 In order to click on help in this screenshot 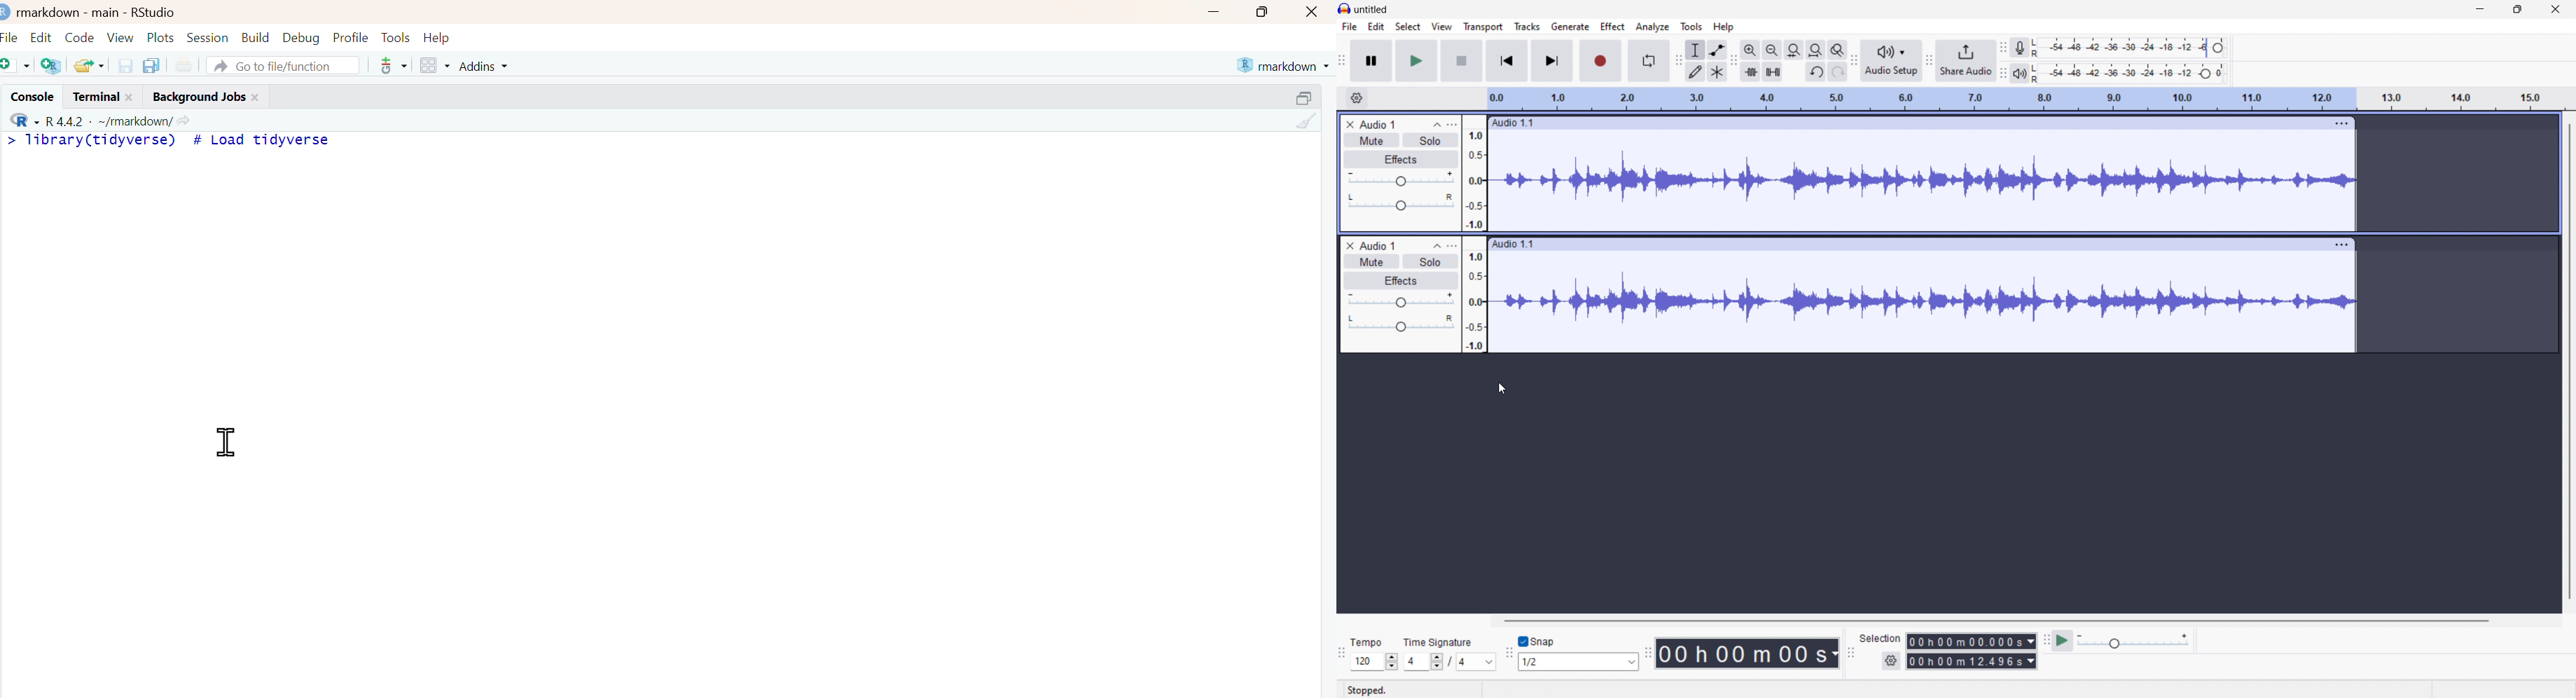, I will do `click(1723, 27)`.